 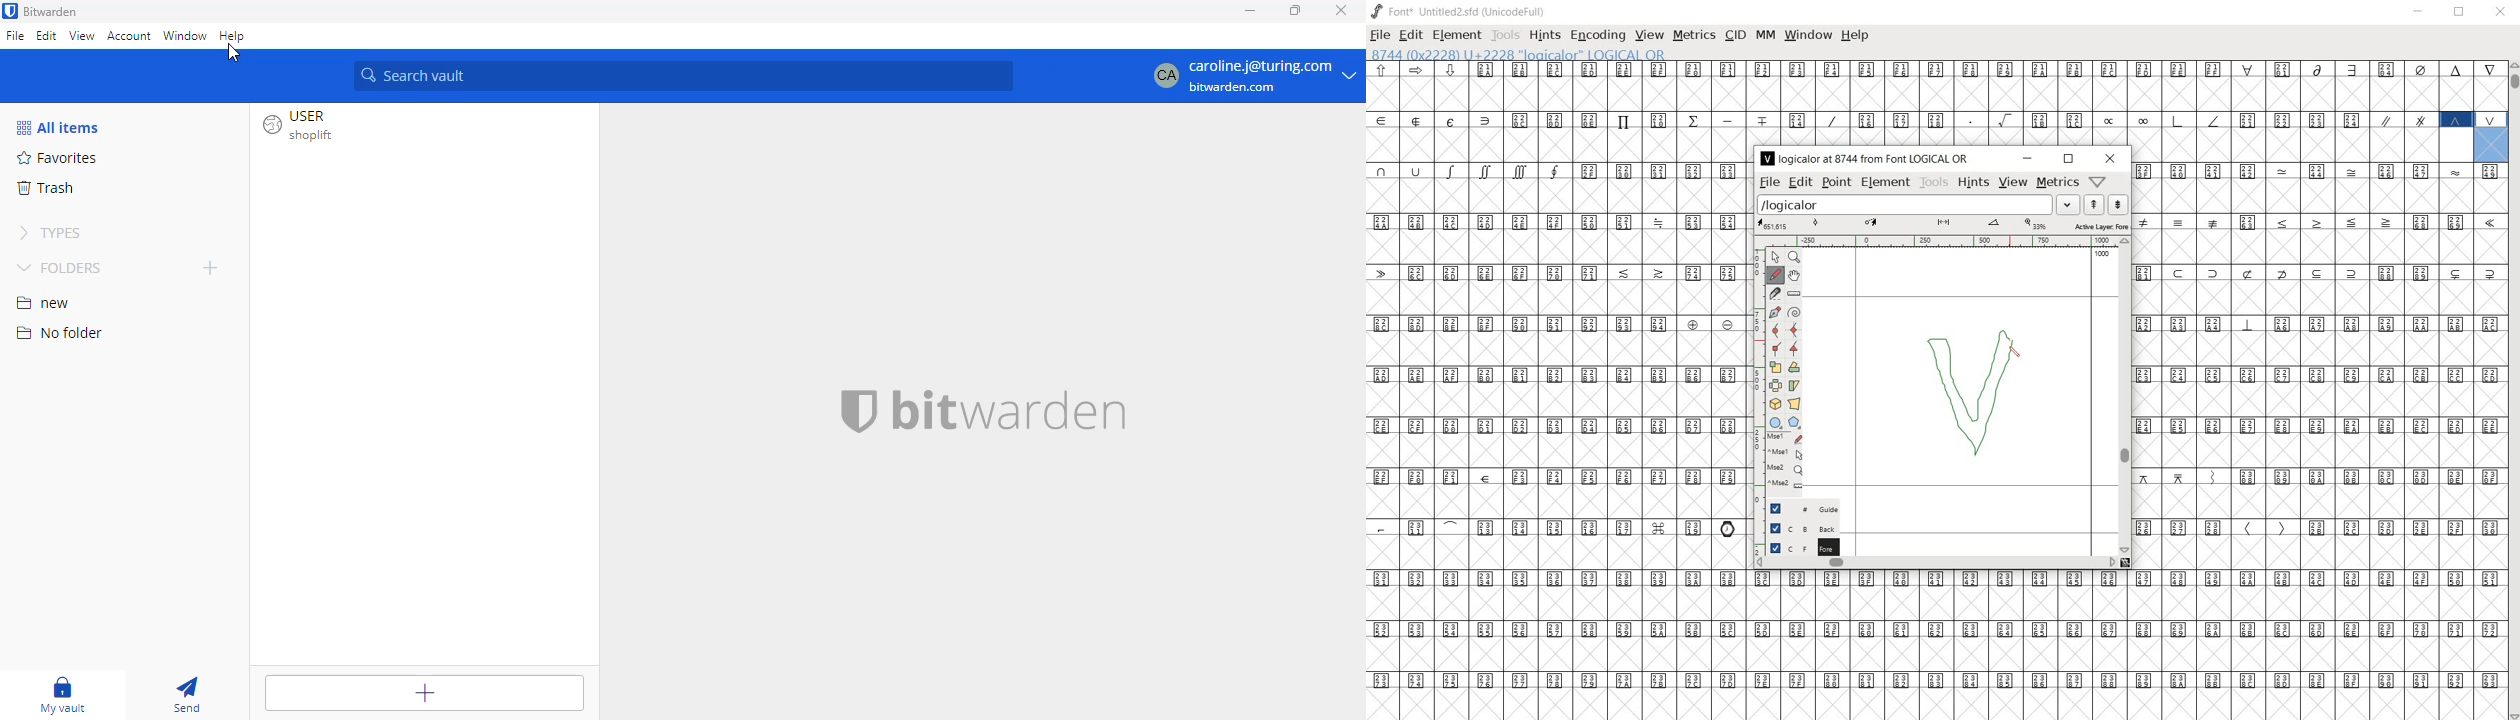 I want to click on rotate the selection in 3D and project back to plane, so click(x=1773, y=405).